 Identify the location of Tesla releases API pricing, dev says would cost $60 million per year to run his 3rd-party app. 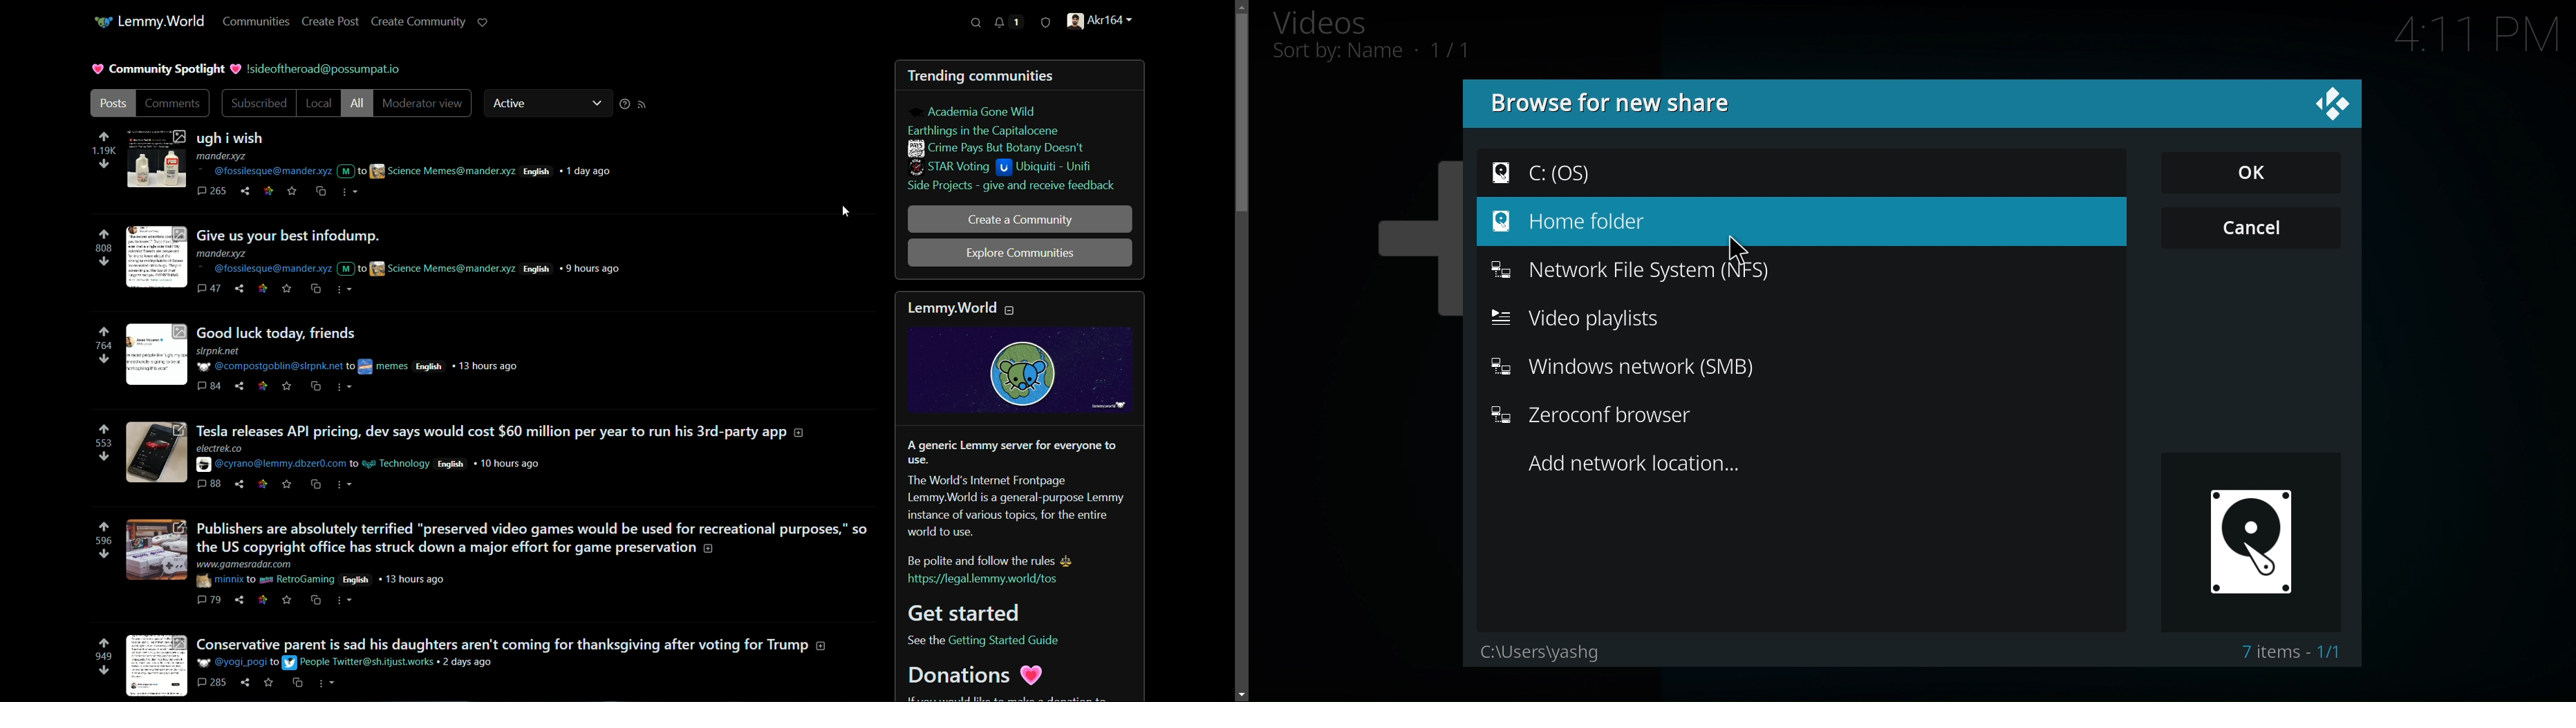
(491, 432).